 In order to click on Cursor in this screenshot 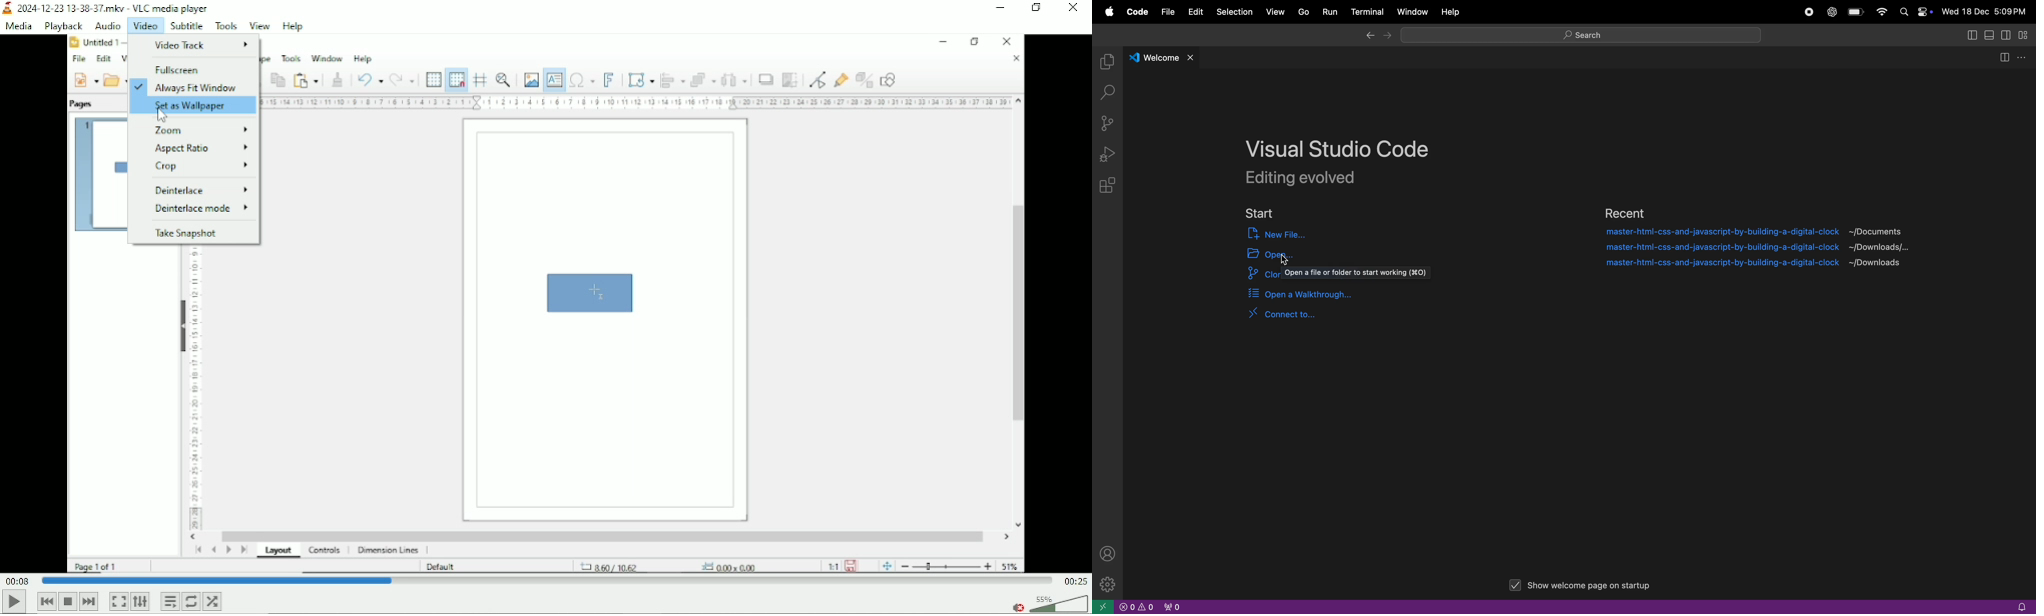, I will do `click(1284, 259)`.